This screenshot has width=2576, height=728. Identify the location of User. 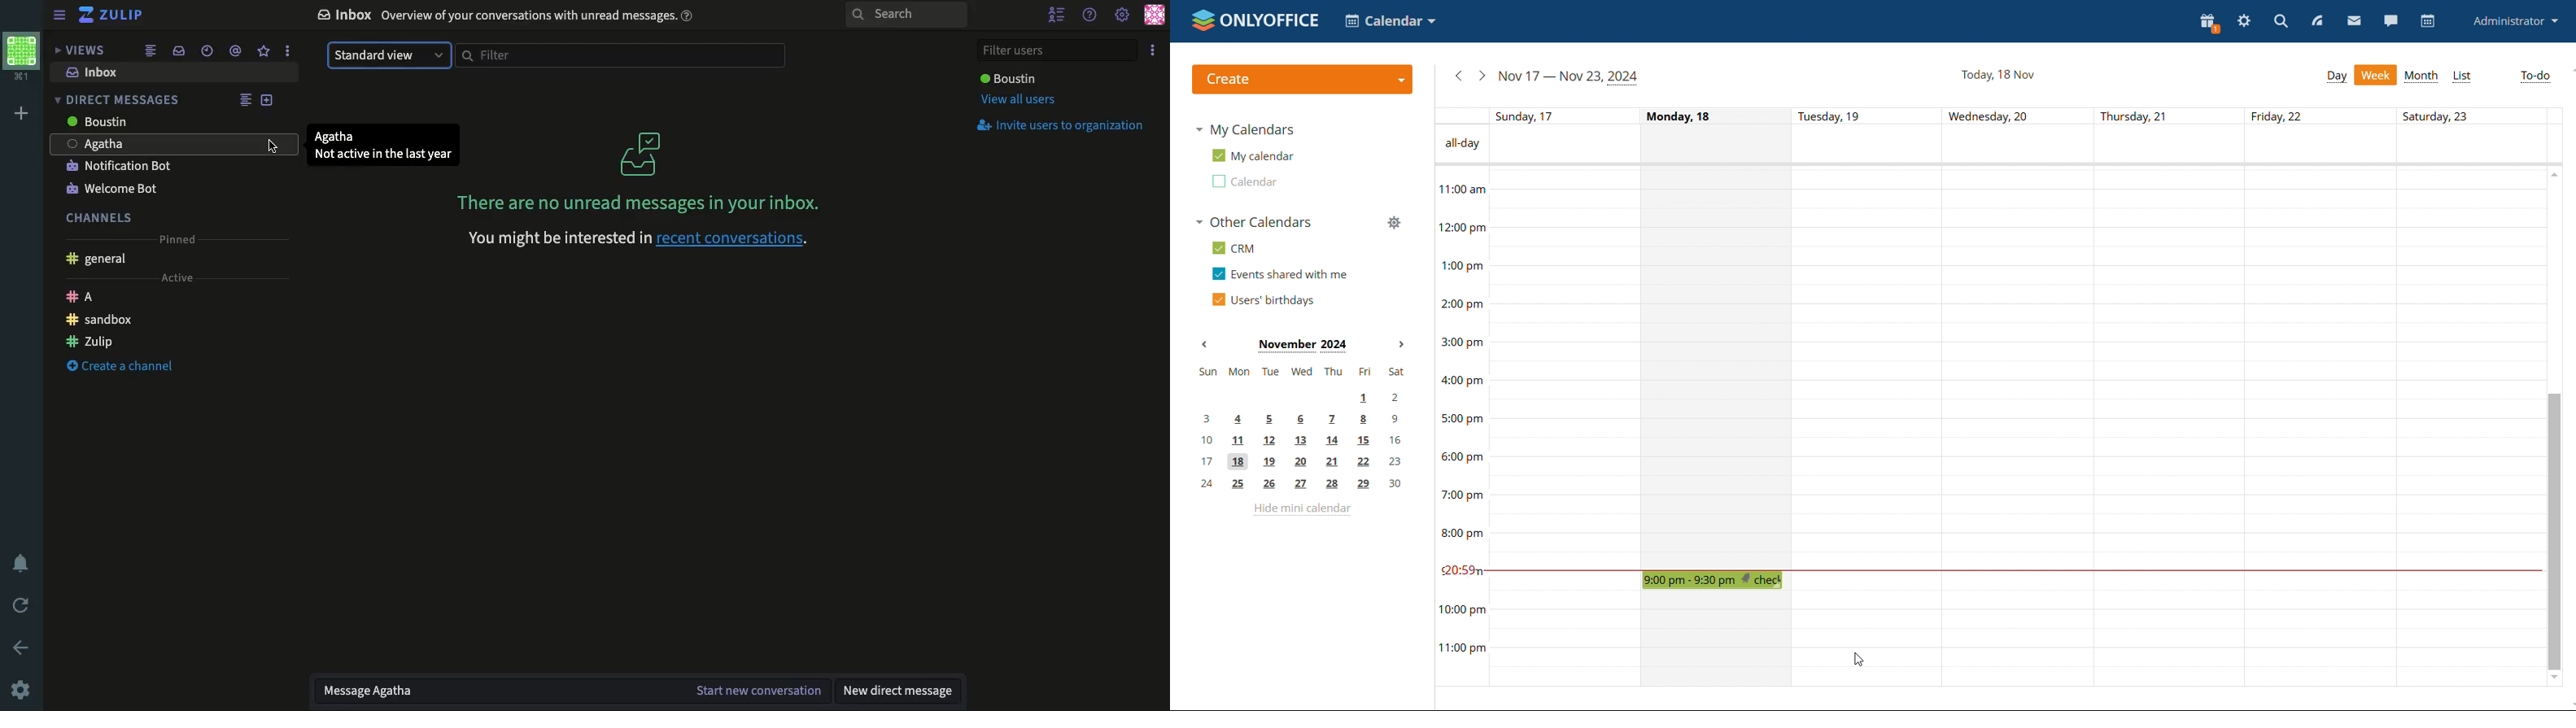
(1009, 78).